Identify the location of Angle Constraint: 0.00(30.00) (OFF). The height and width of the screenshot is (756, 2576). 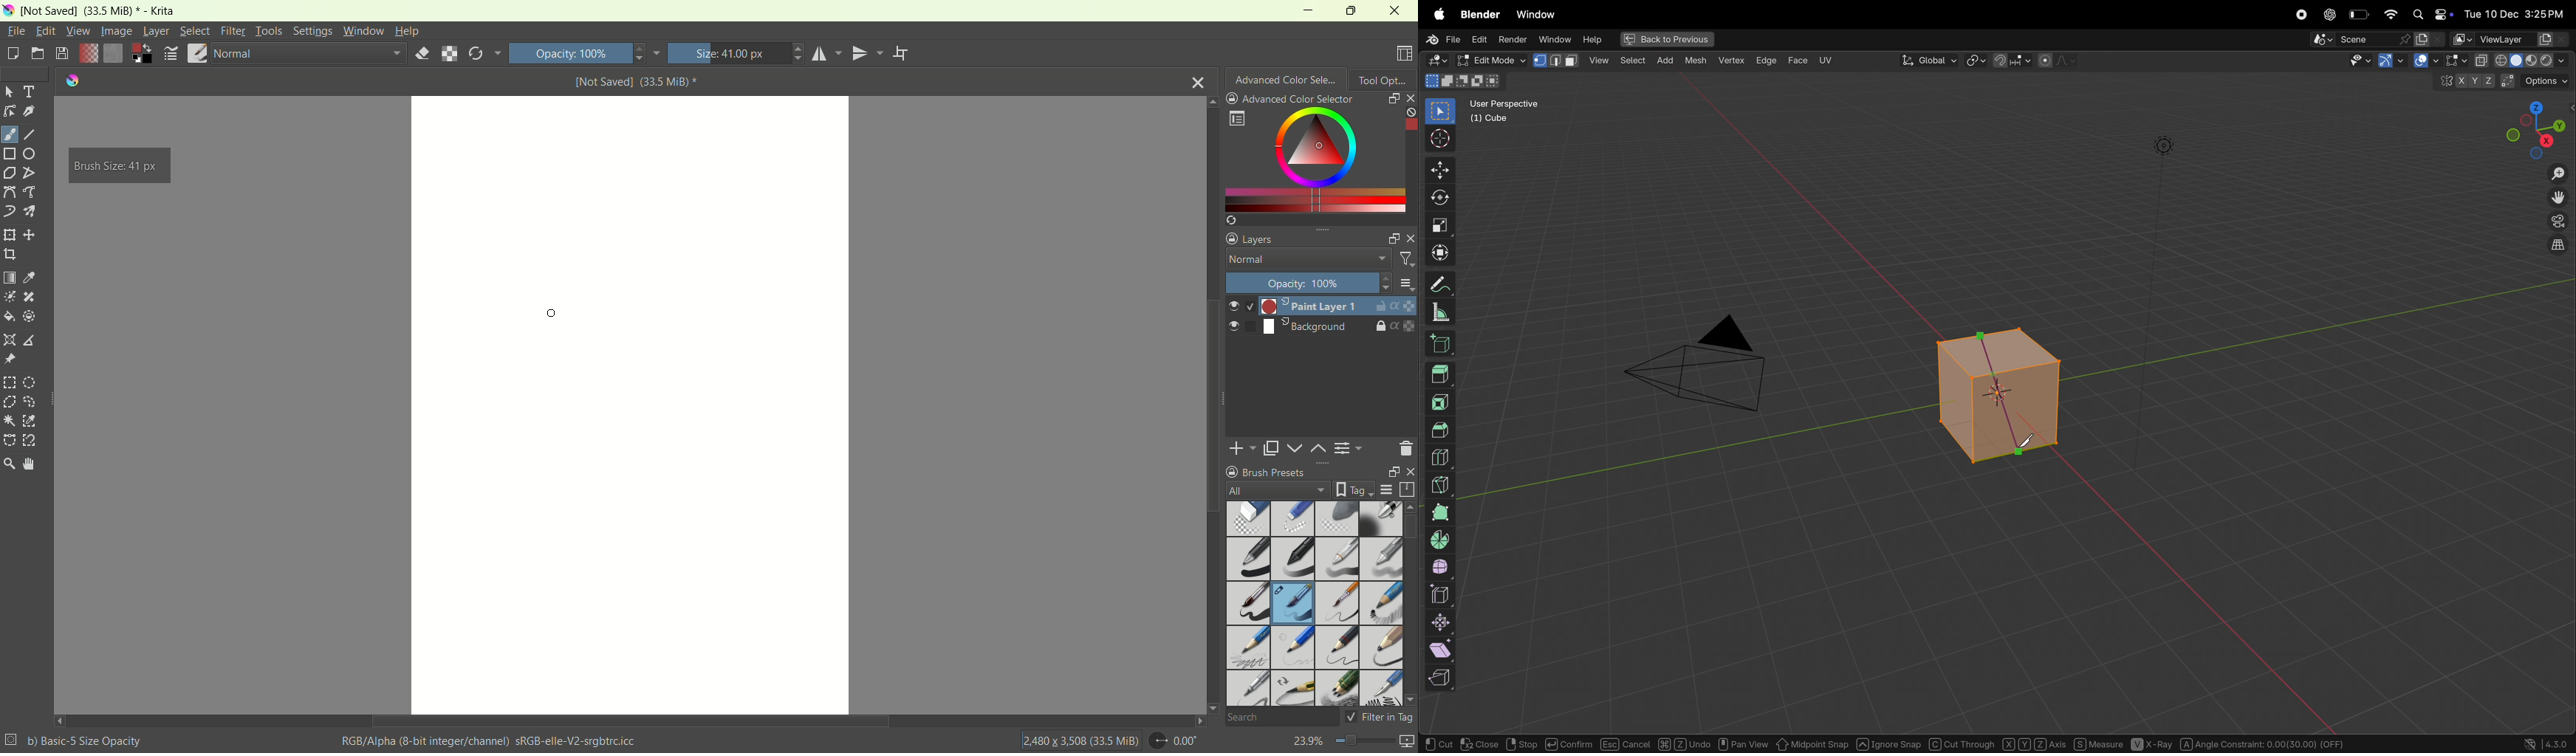
(2262, 743).